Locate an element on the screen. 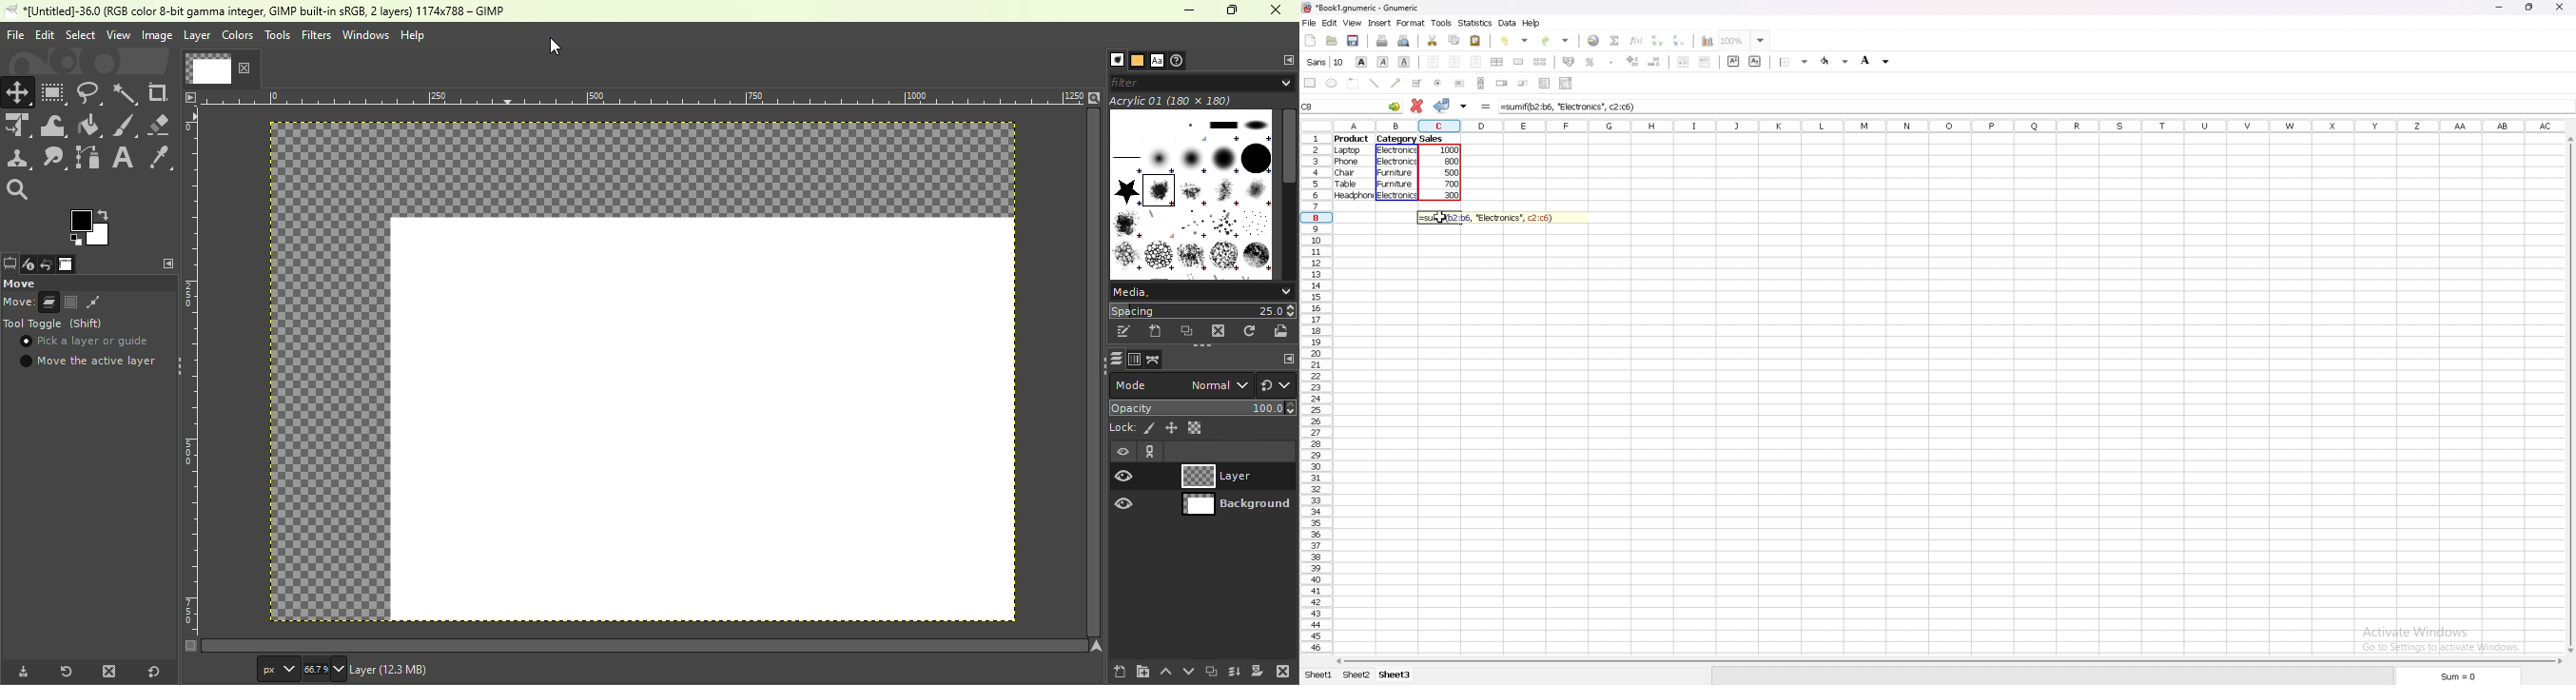 Image resolution: width=2576 pixels, height=700 pixels. sum is located at coordinates (2456, 676).